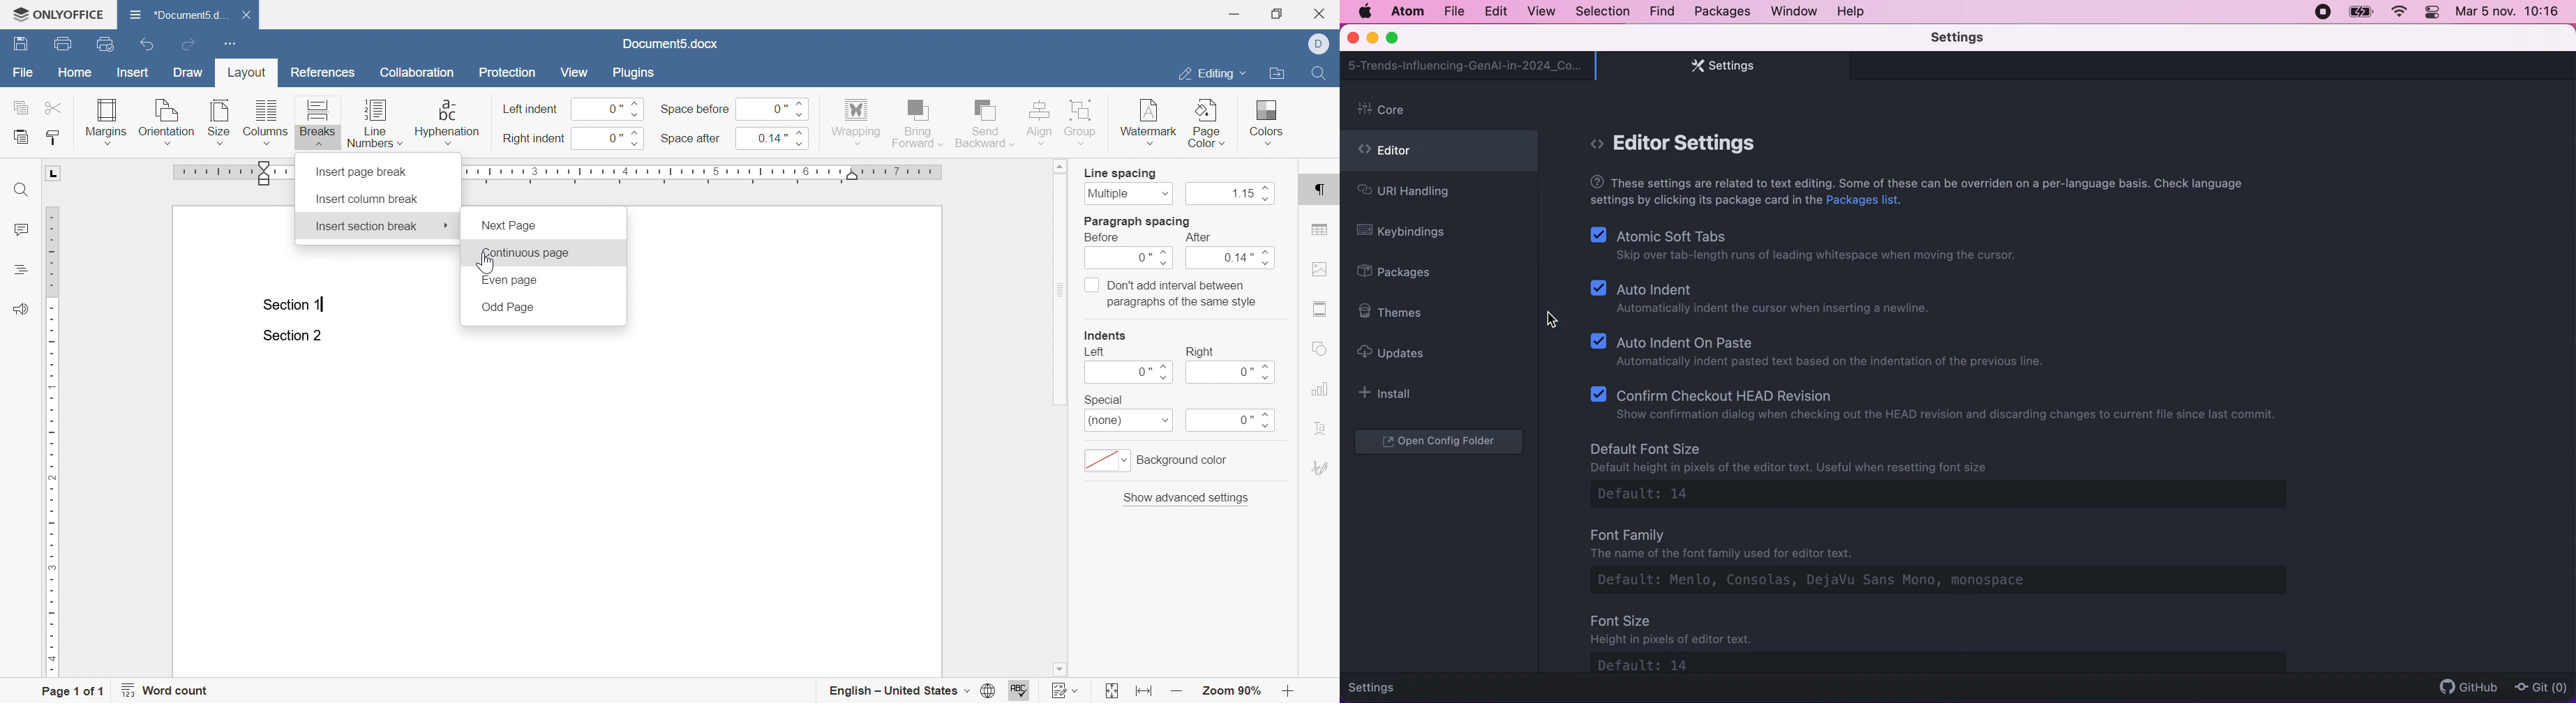 This screenshot has height=728, width=2576. What do you see at coordinates (1104, 238) in the screenshot?
I see `before` at bounding box center [1104, 238].